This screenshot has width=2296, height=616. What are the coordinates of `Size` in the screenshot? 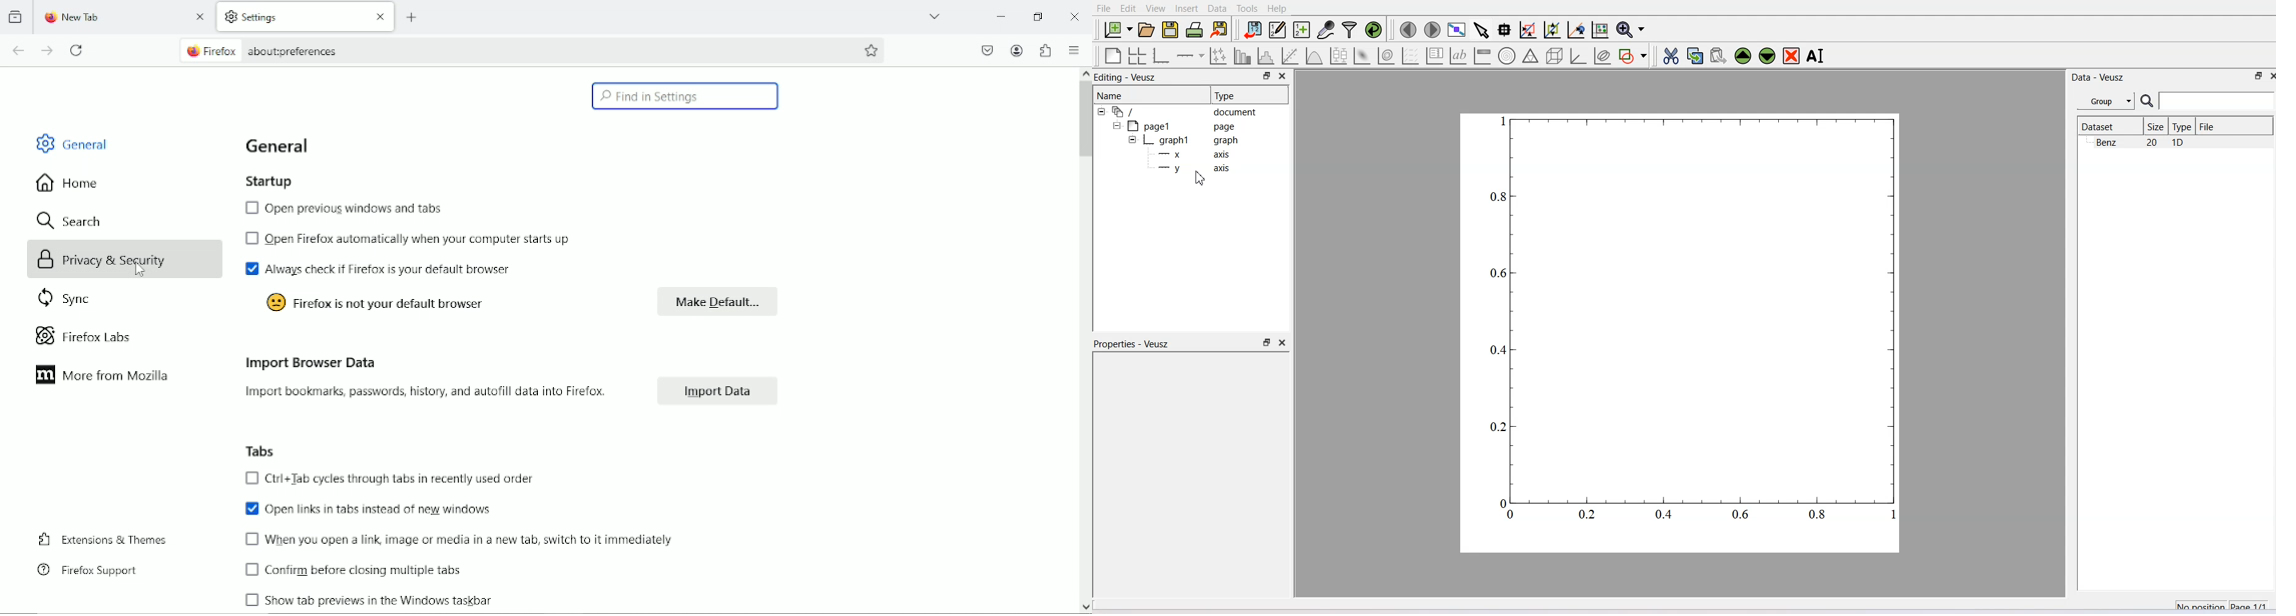 It's located at (2157, 126).